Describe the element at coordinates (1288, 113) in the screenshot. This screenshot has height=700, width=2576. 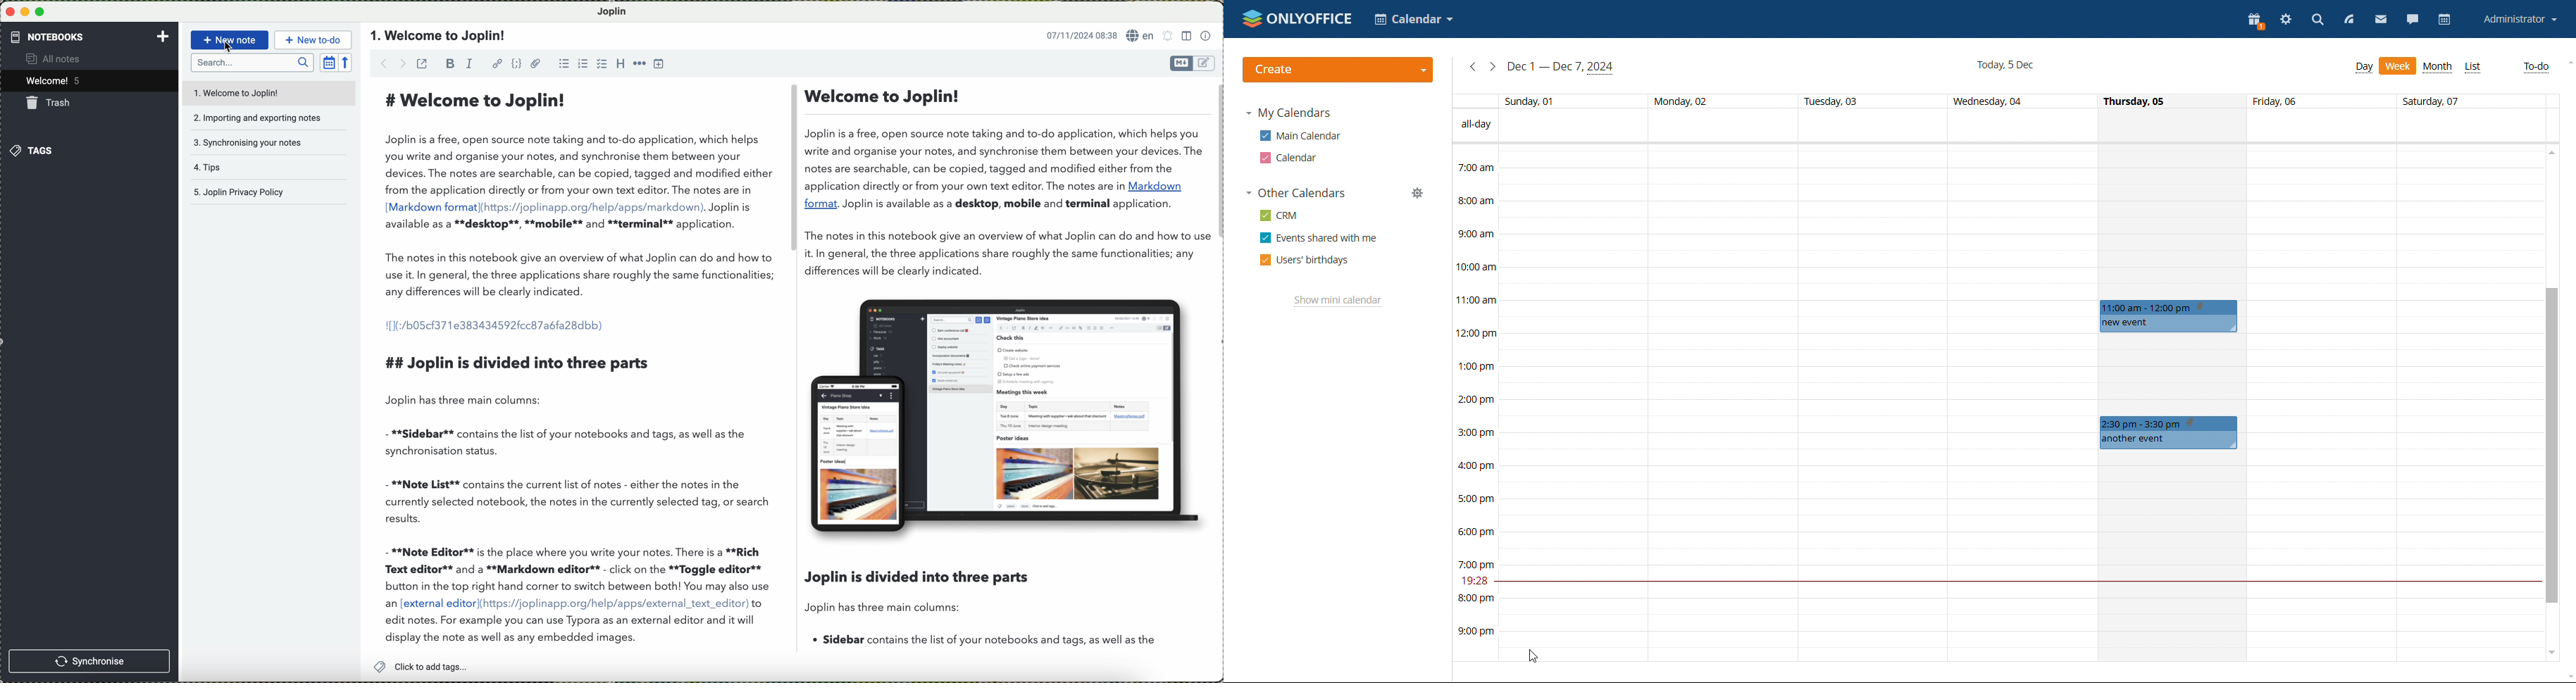
I see `my calendars` at that location.